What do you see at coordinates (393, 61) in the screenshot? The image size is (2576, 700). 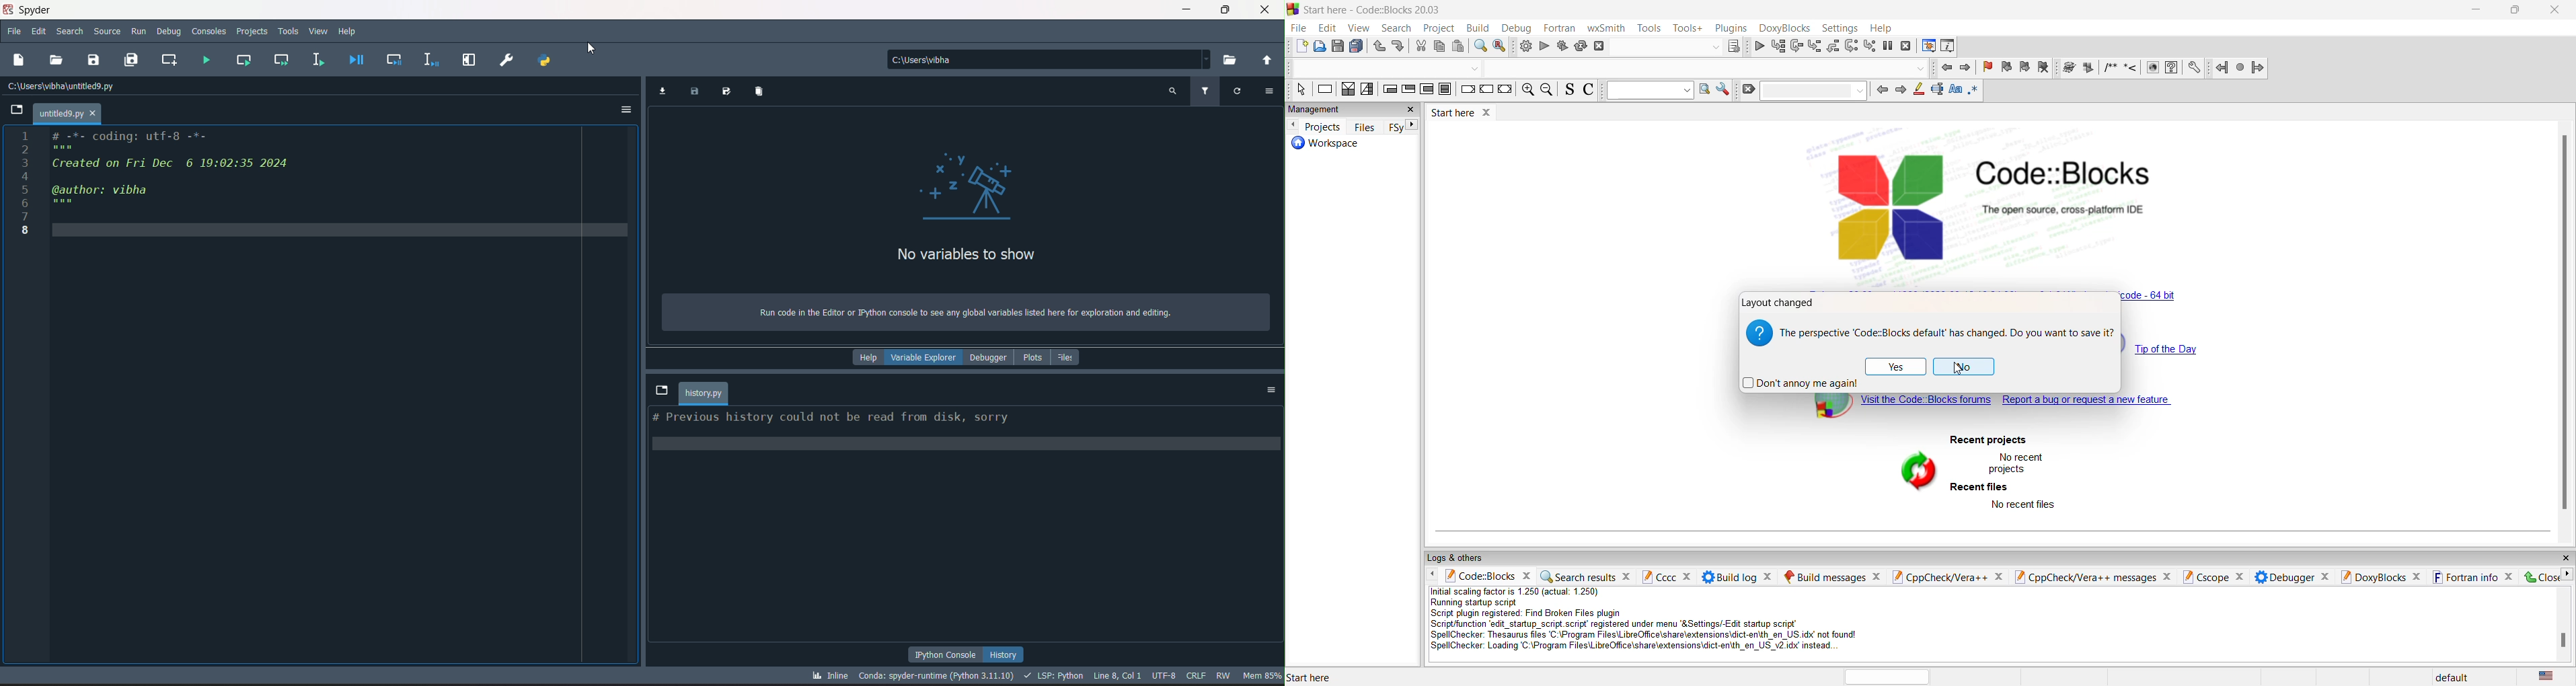 I see `debug cell` at bounding box center [393, 61].